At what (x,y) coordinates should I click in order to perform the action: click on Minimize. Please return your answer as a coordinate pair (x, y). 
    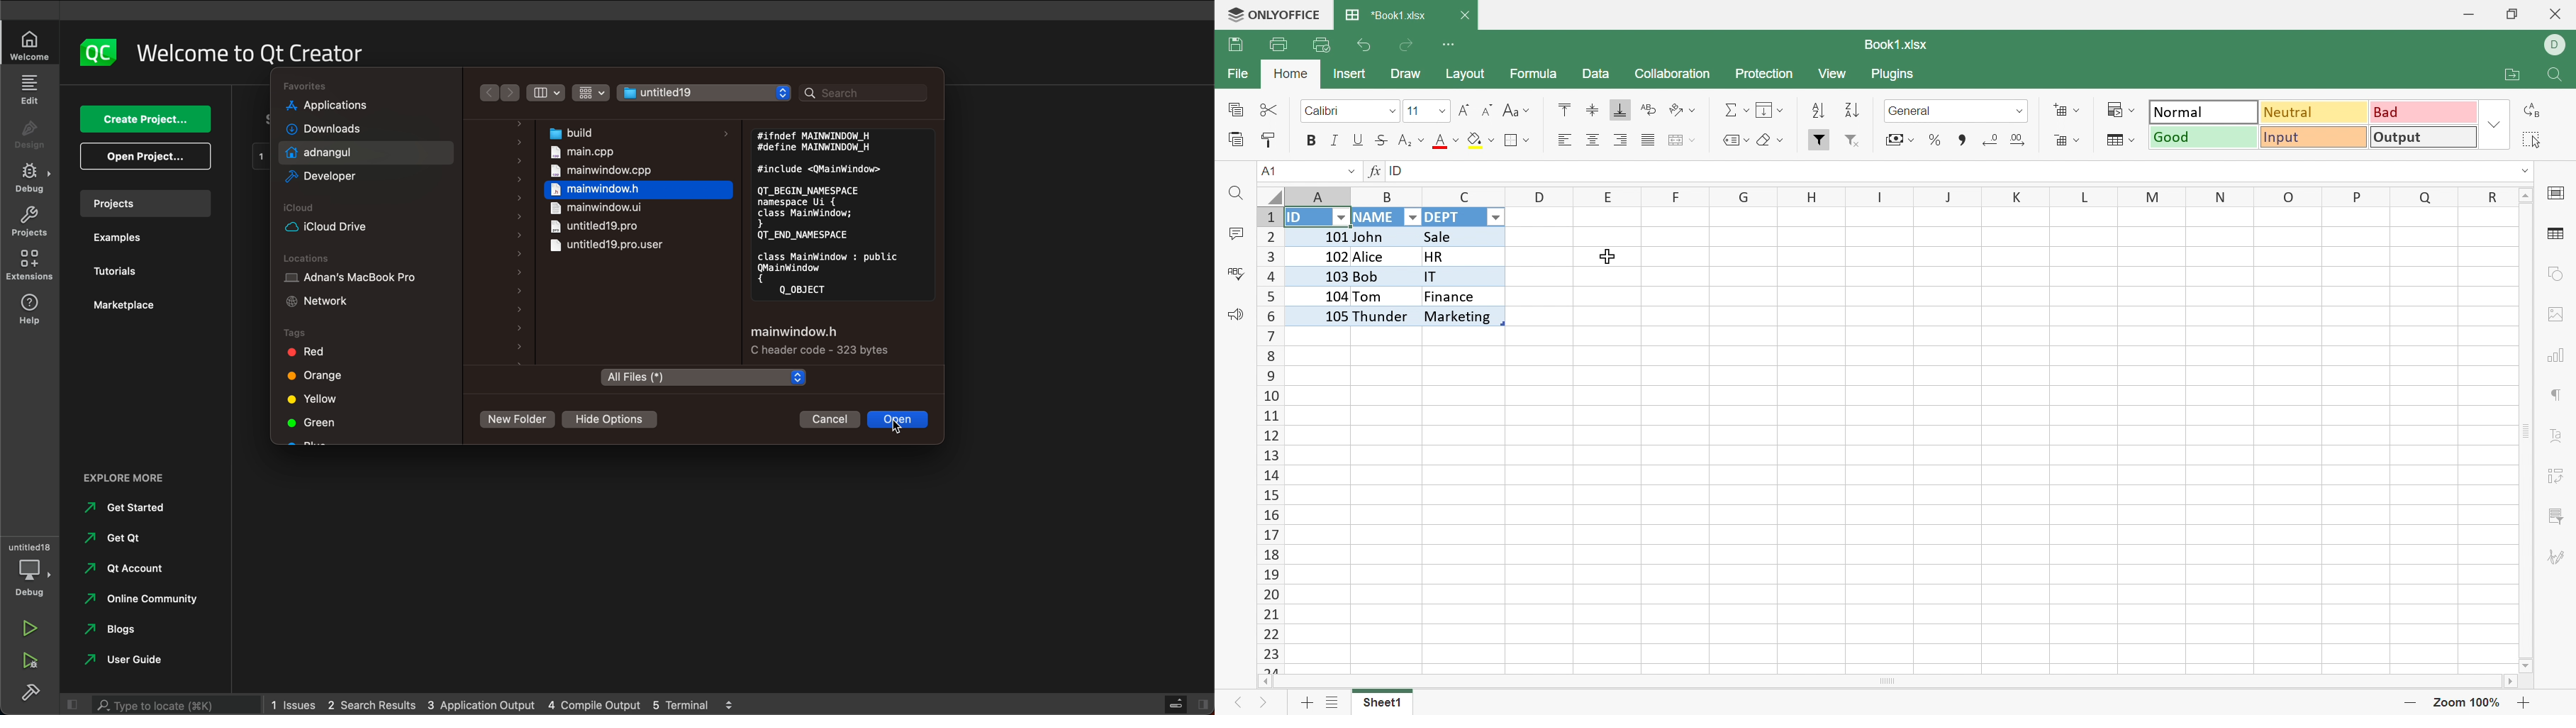
    Looking at the image, I should click on (2467, 15).